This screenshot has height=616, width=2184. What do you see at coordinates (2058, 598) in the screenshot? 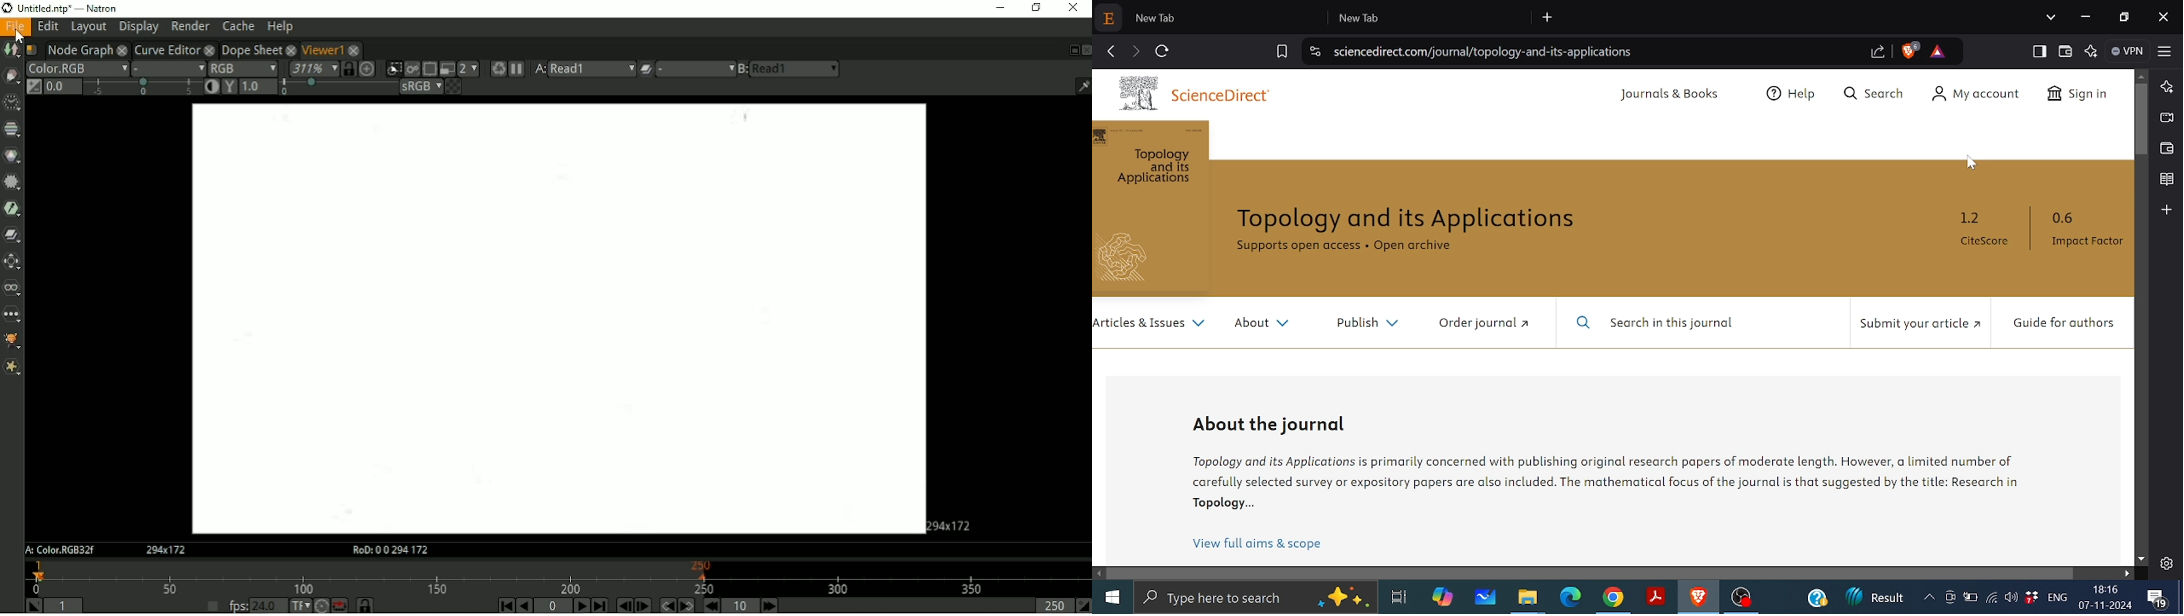
I see `` at bounding box center [2058, 598].